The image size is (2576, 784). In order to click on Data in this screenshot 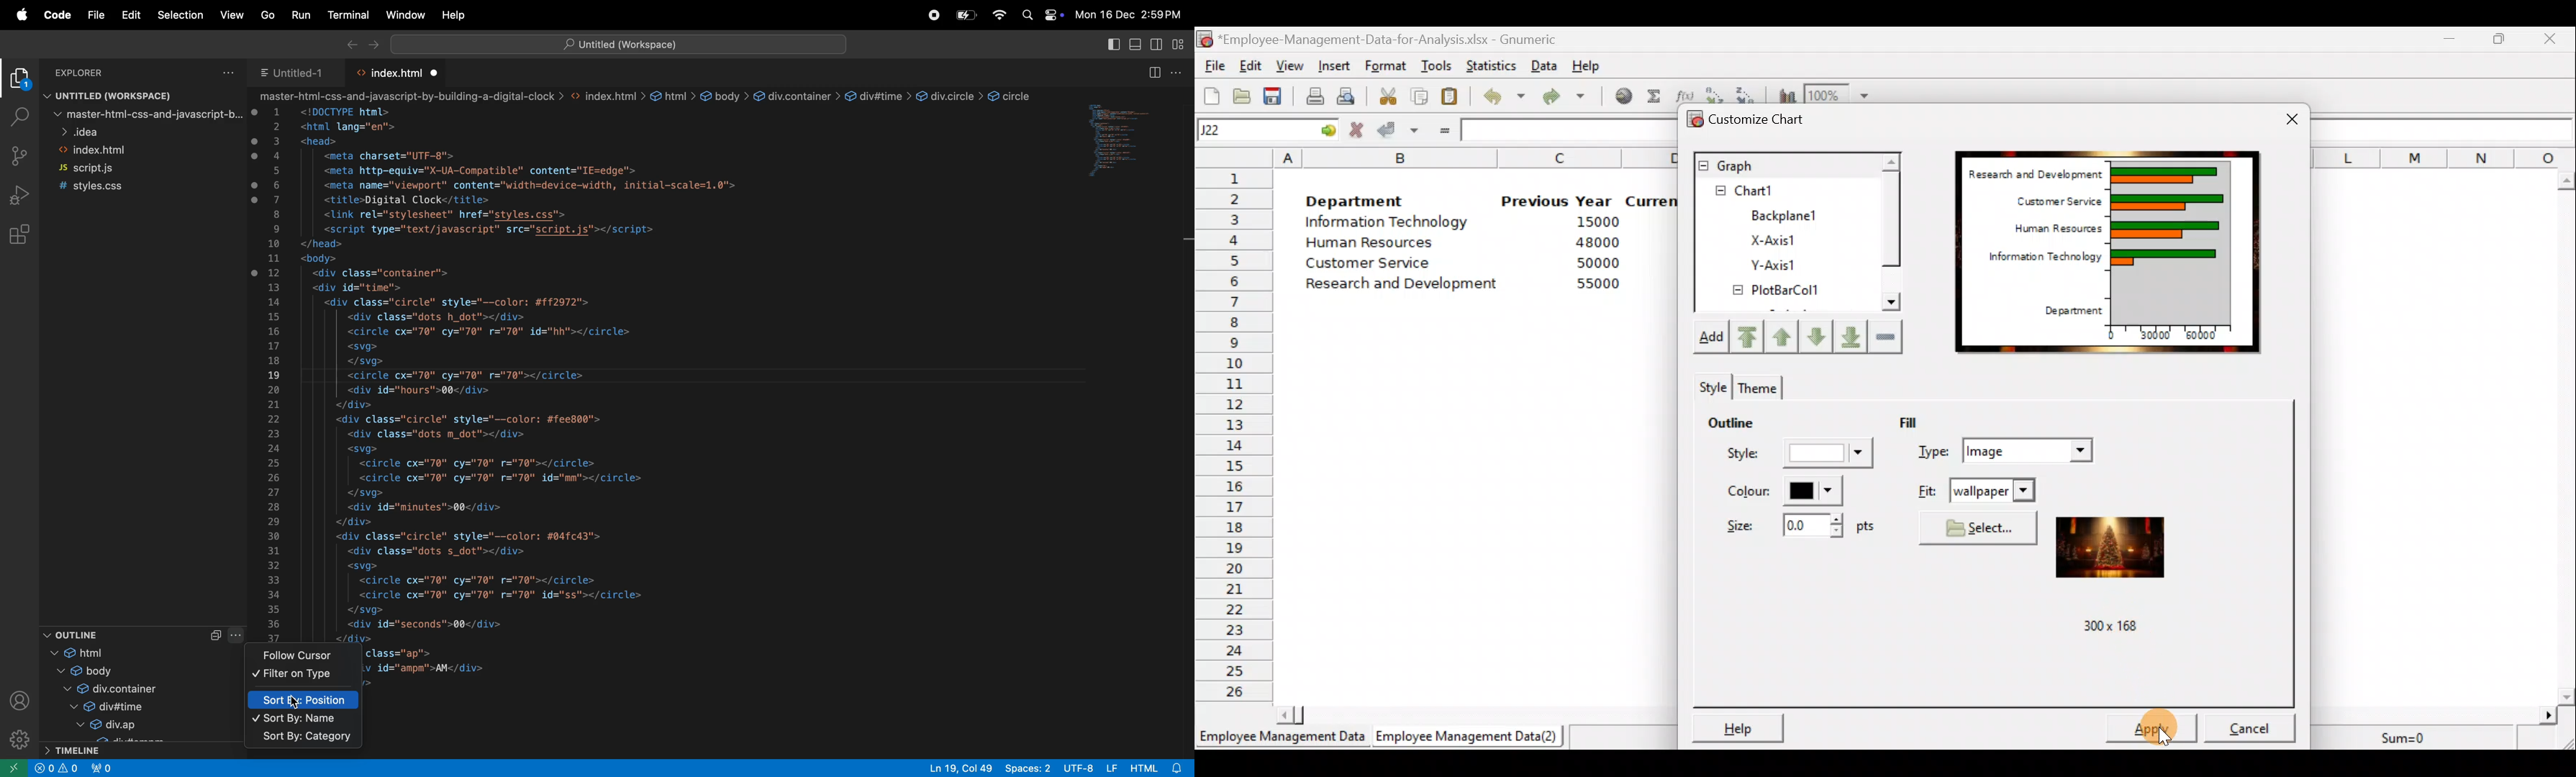, I will do `click(1545, 64)`.